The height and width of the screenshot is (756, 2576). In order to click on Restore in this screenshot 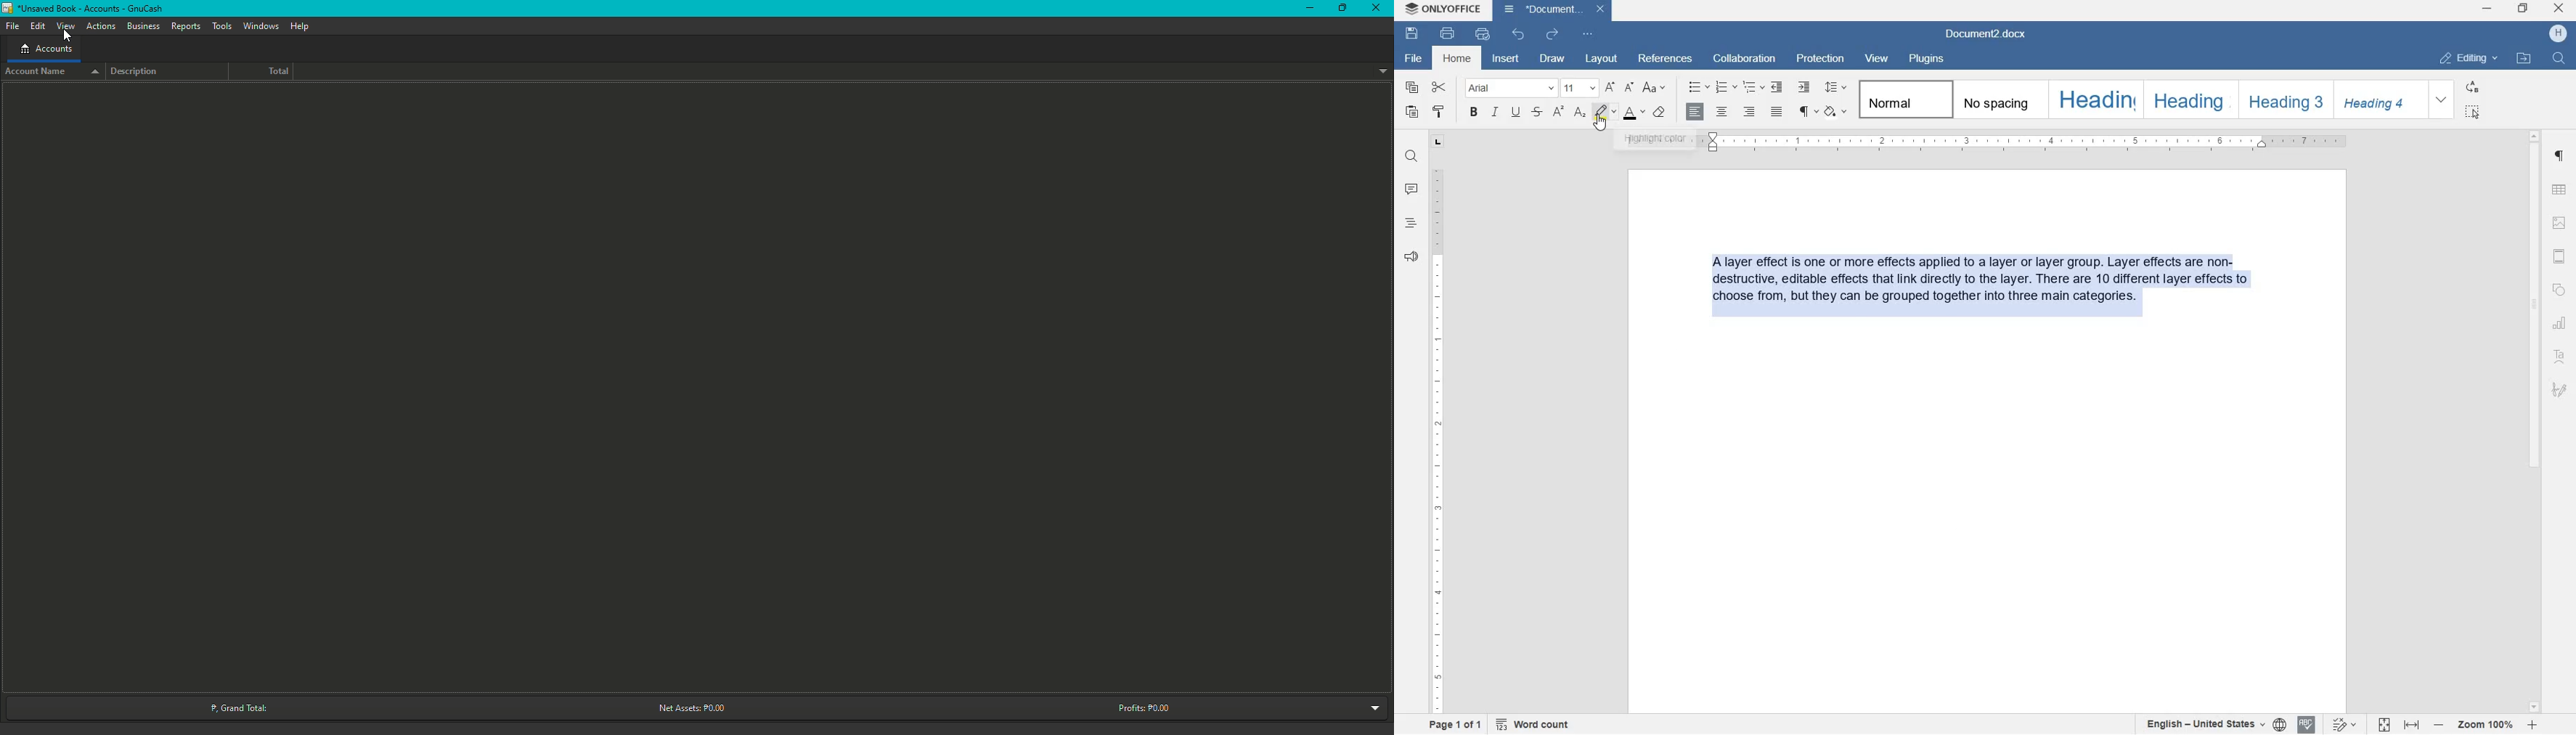, I will do `click(1340, 7)`.